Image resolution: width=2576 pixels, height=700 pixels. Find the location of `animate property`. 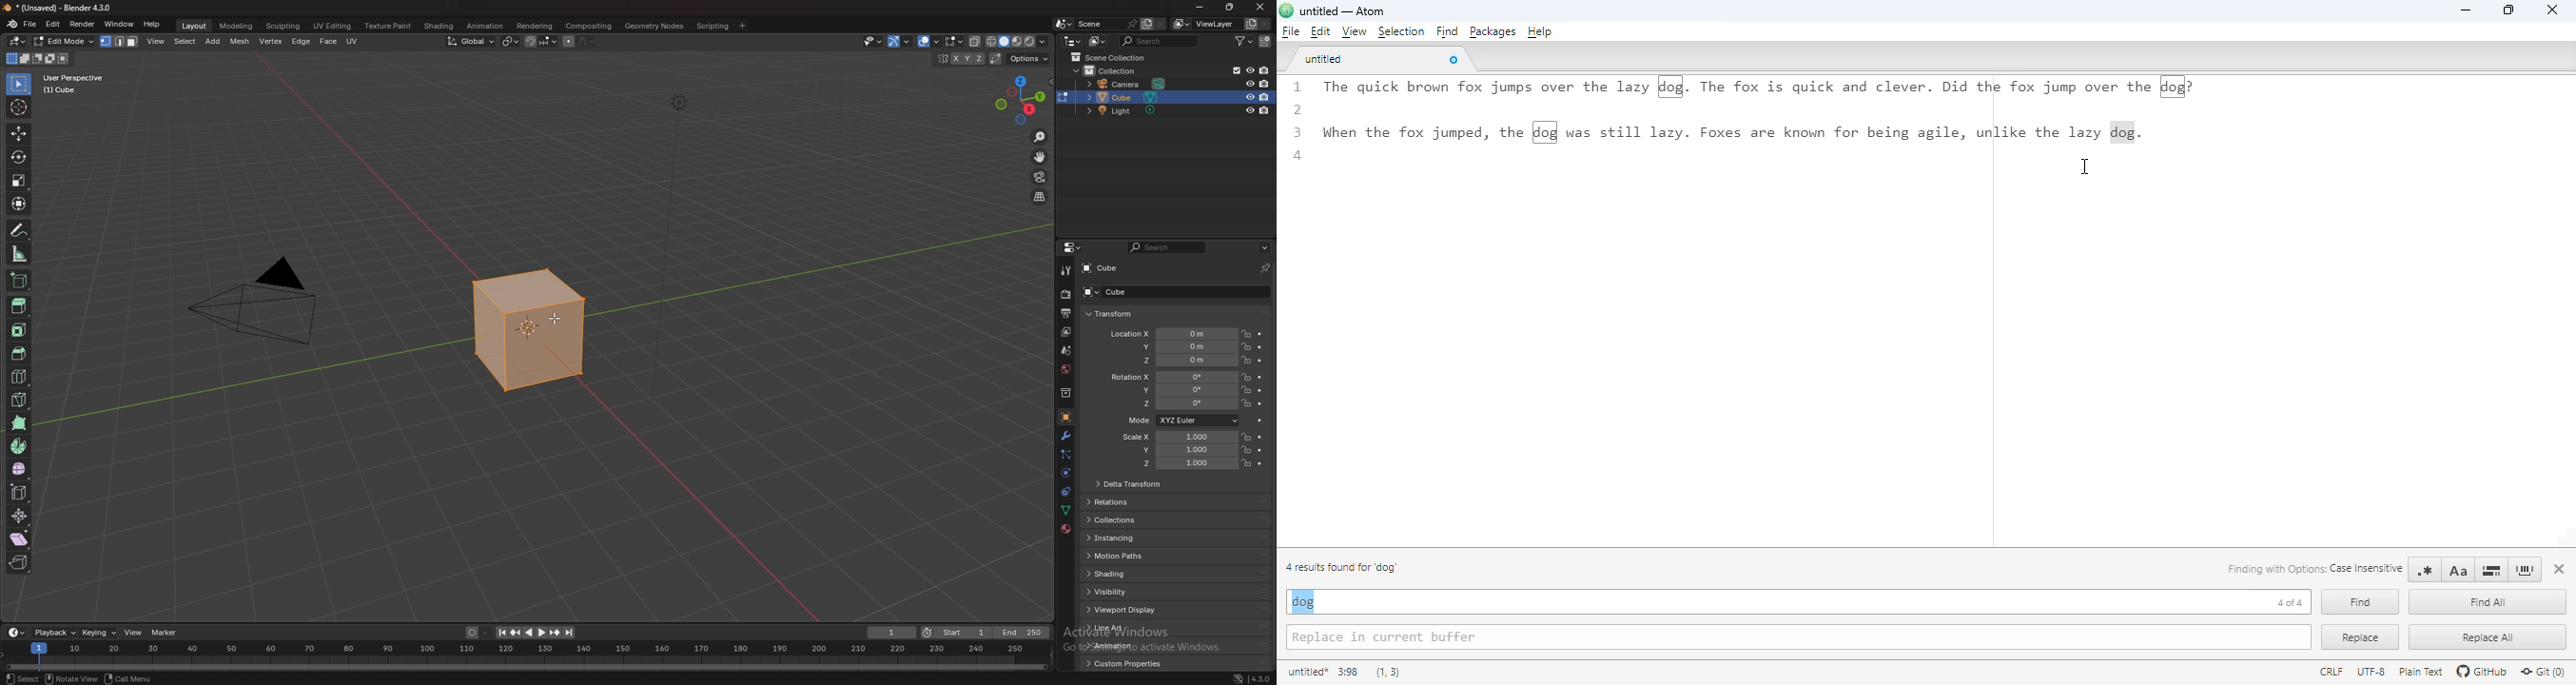

animate property is located at coordinates (1260, 464).